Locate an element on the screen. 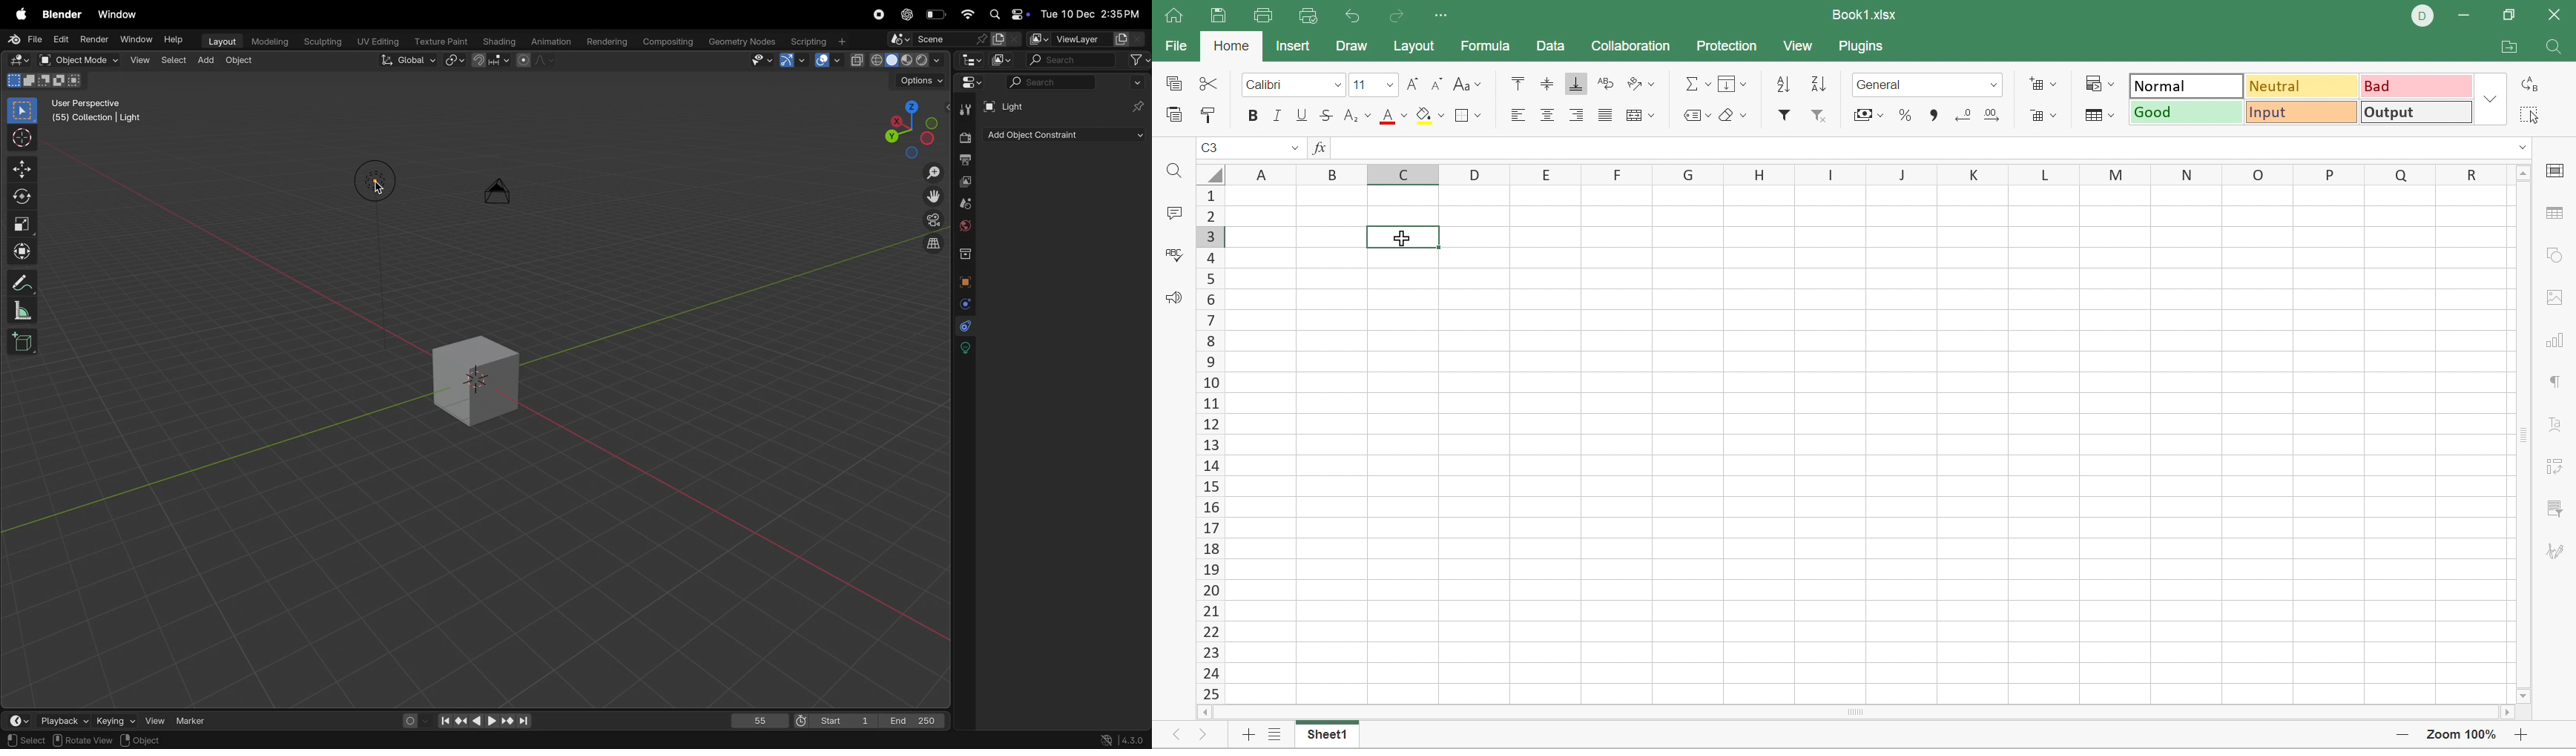 The image size is (2576, 756). wifi is located at coordinates (965, 13).